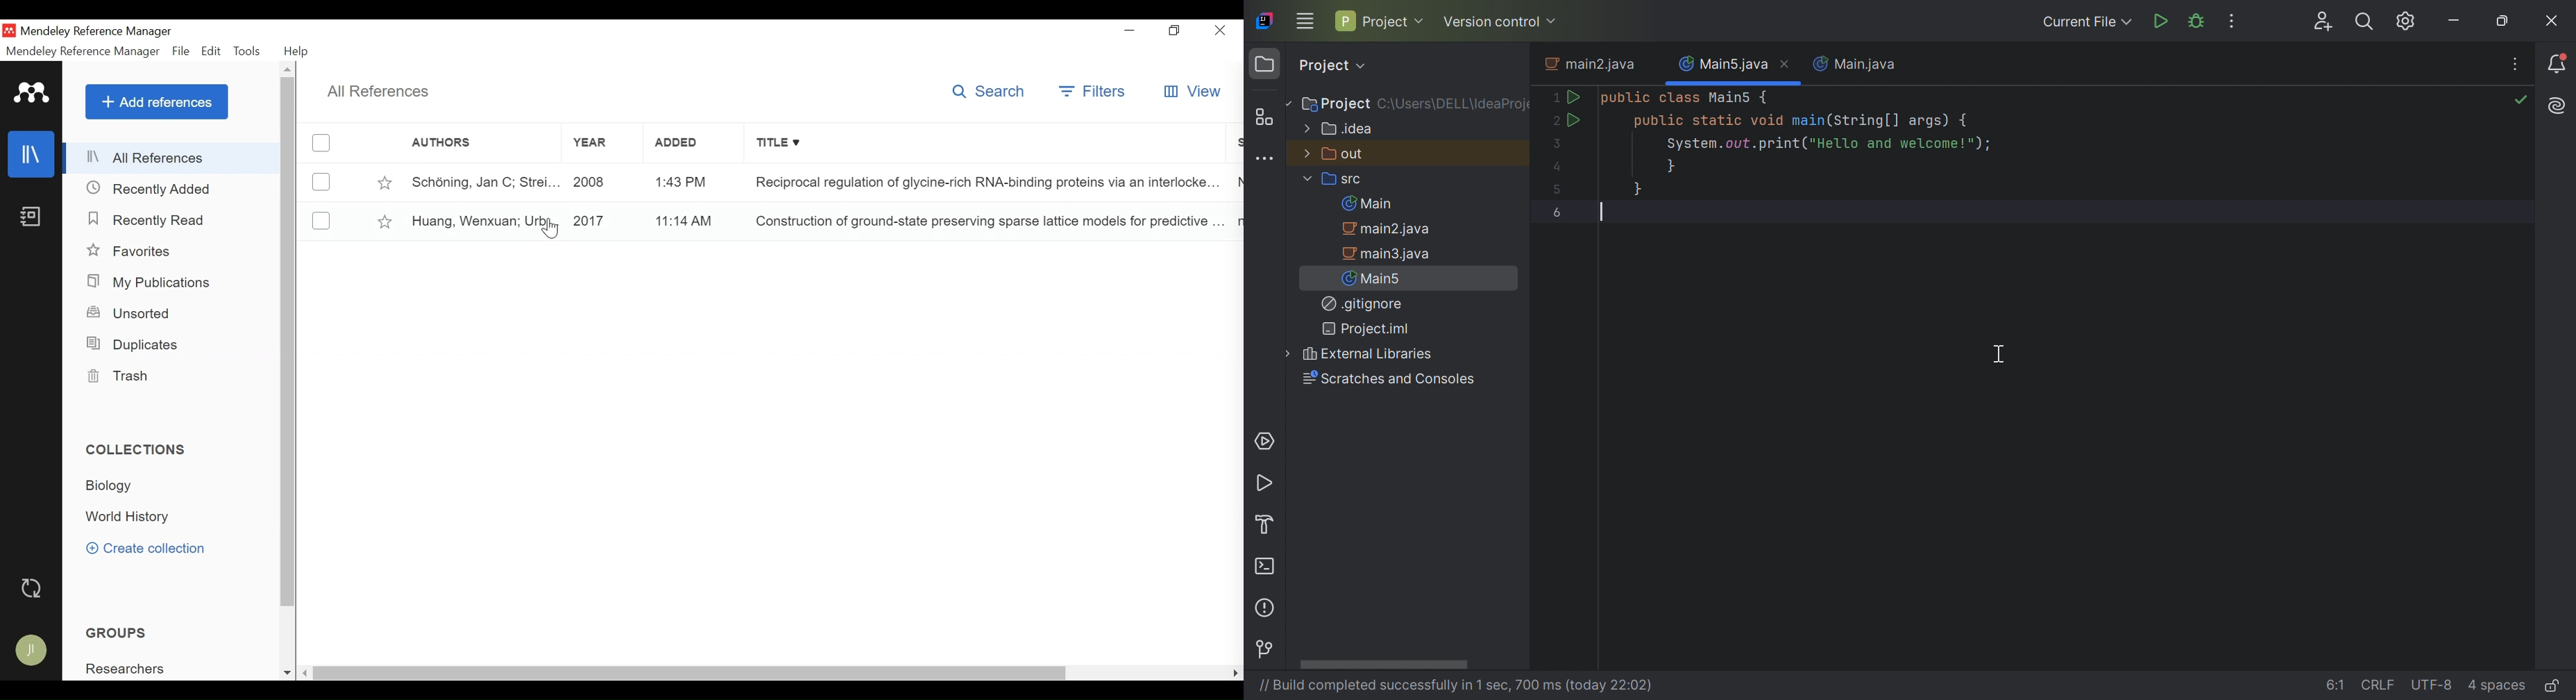  Describe the element at coordinates (1235, 673) in the screenshot. I see `Scroll Right` at that location.